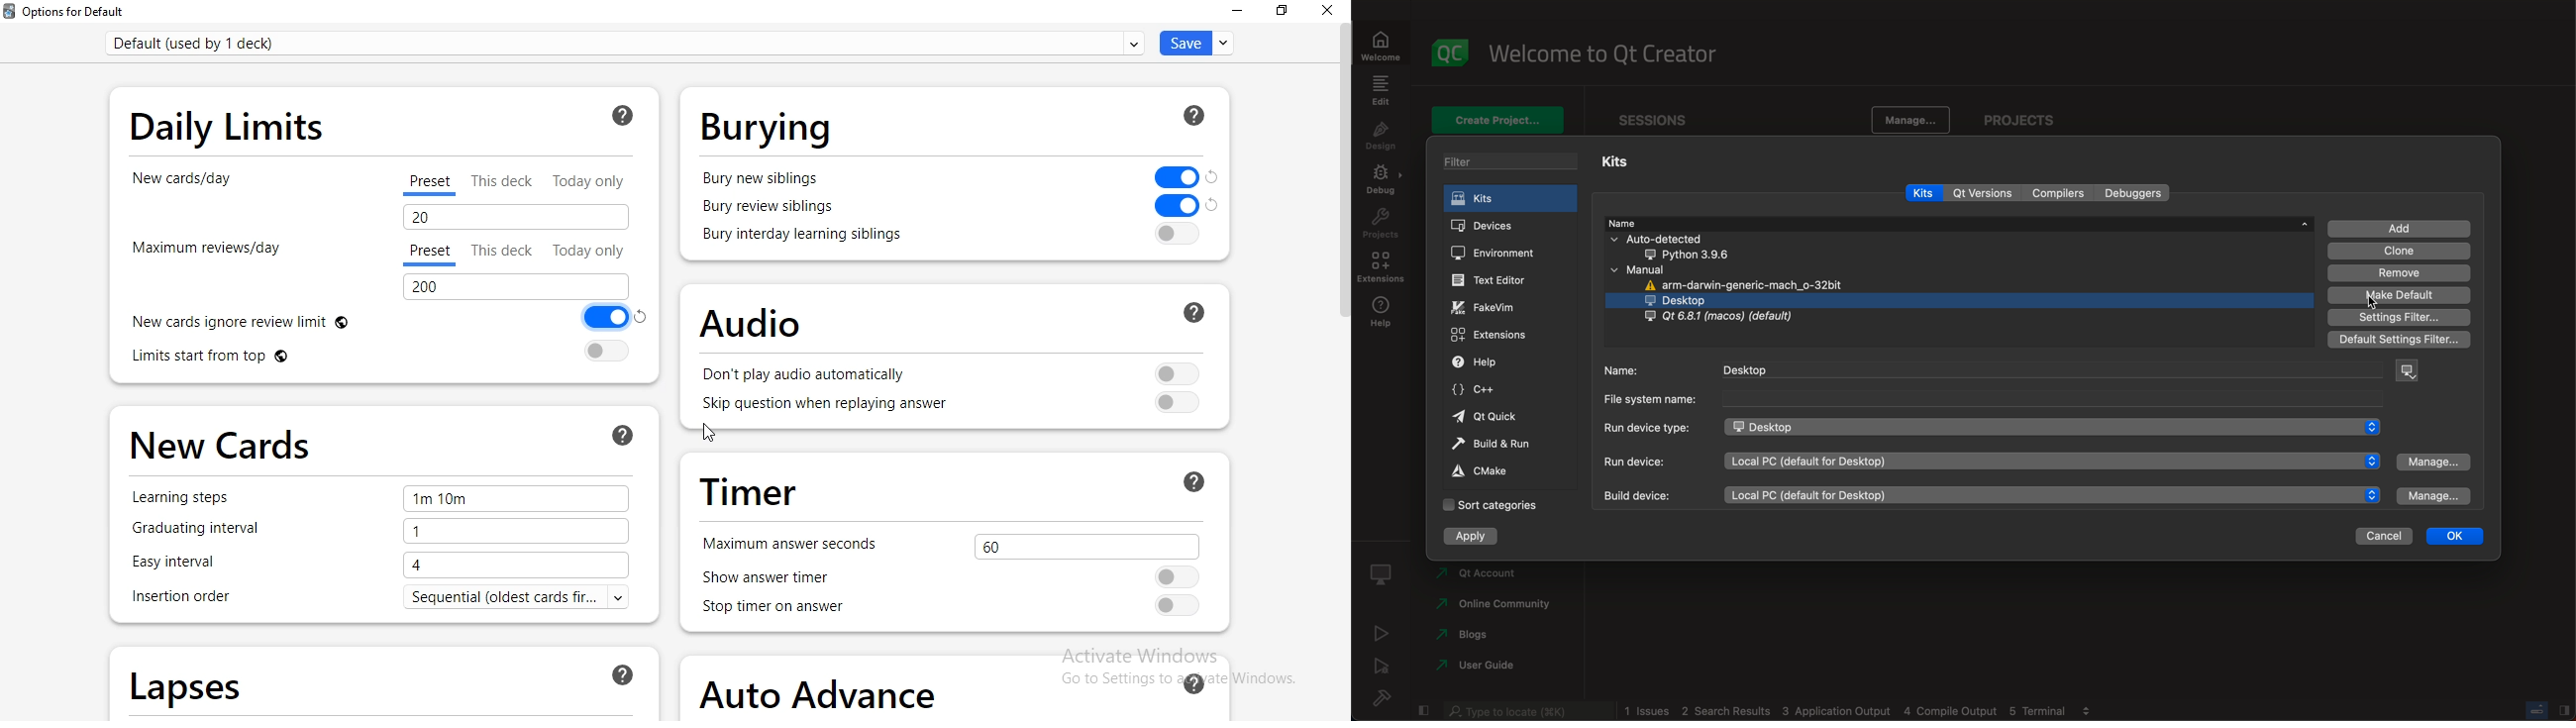  Describe the element at coordinates (1331, 14) in the screenshot. I see `close` at that location.